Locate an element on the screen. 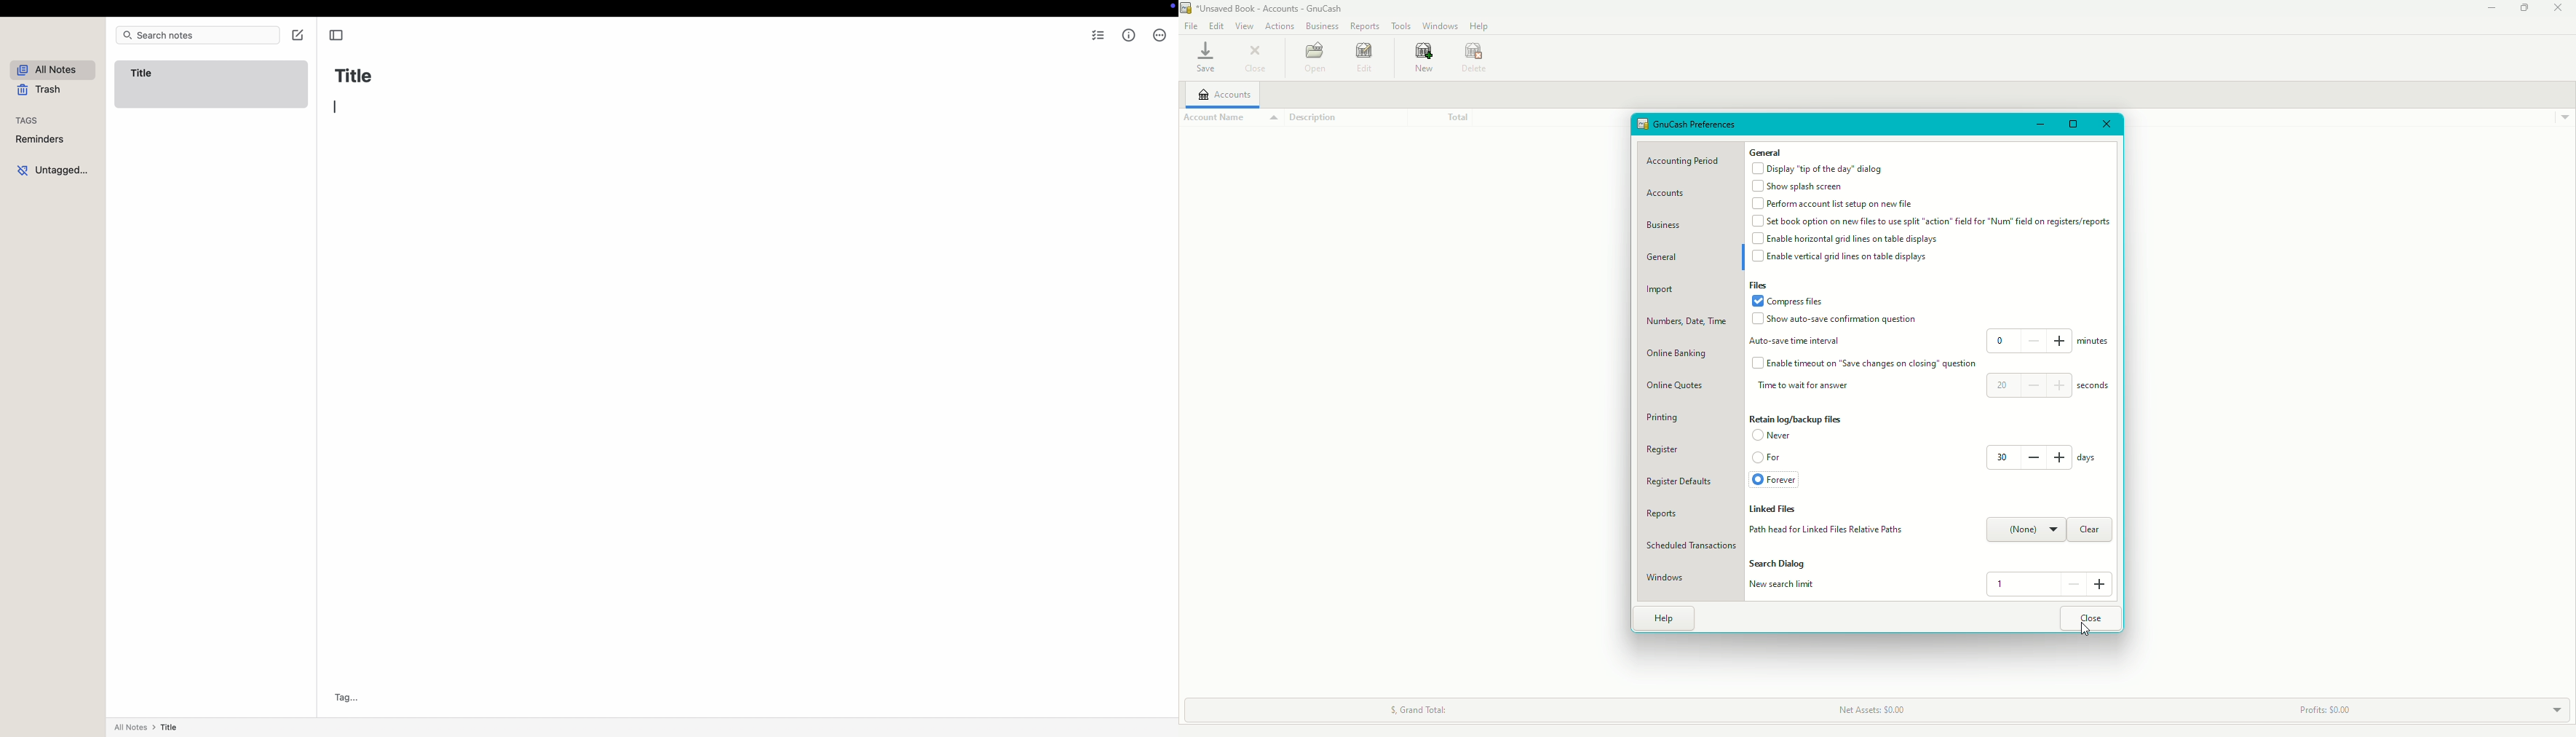 Image resolution: width=2576 pixels, height=756 pixels. Close is located at coordinates (2091, 618).